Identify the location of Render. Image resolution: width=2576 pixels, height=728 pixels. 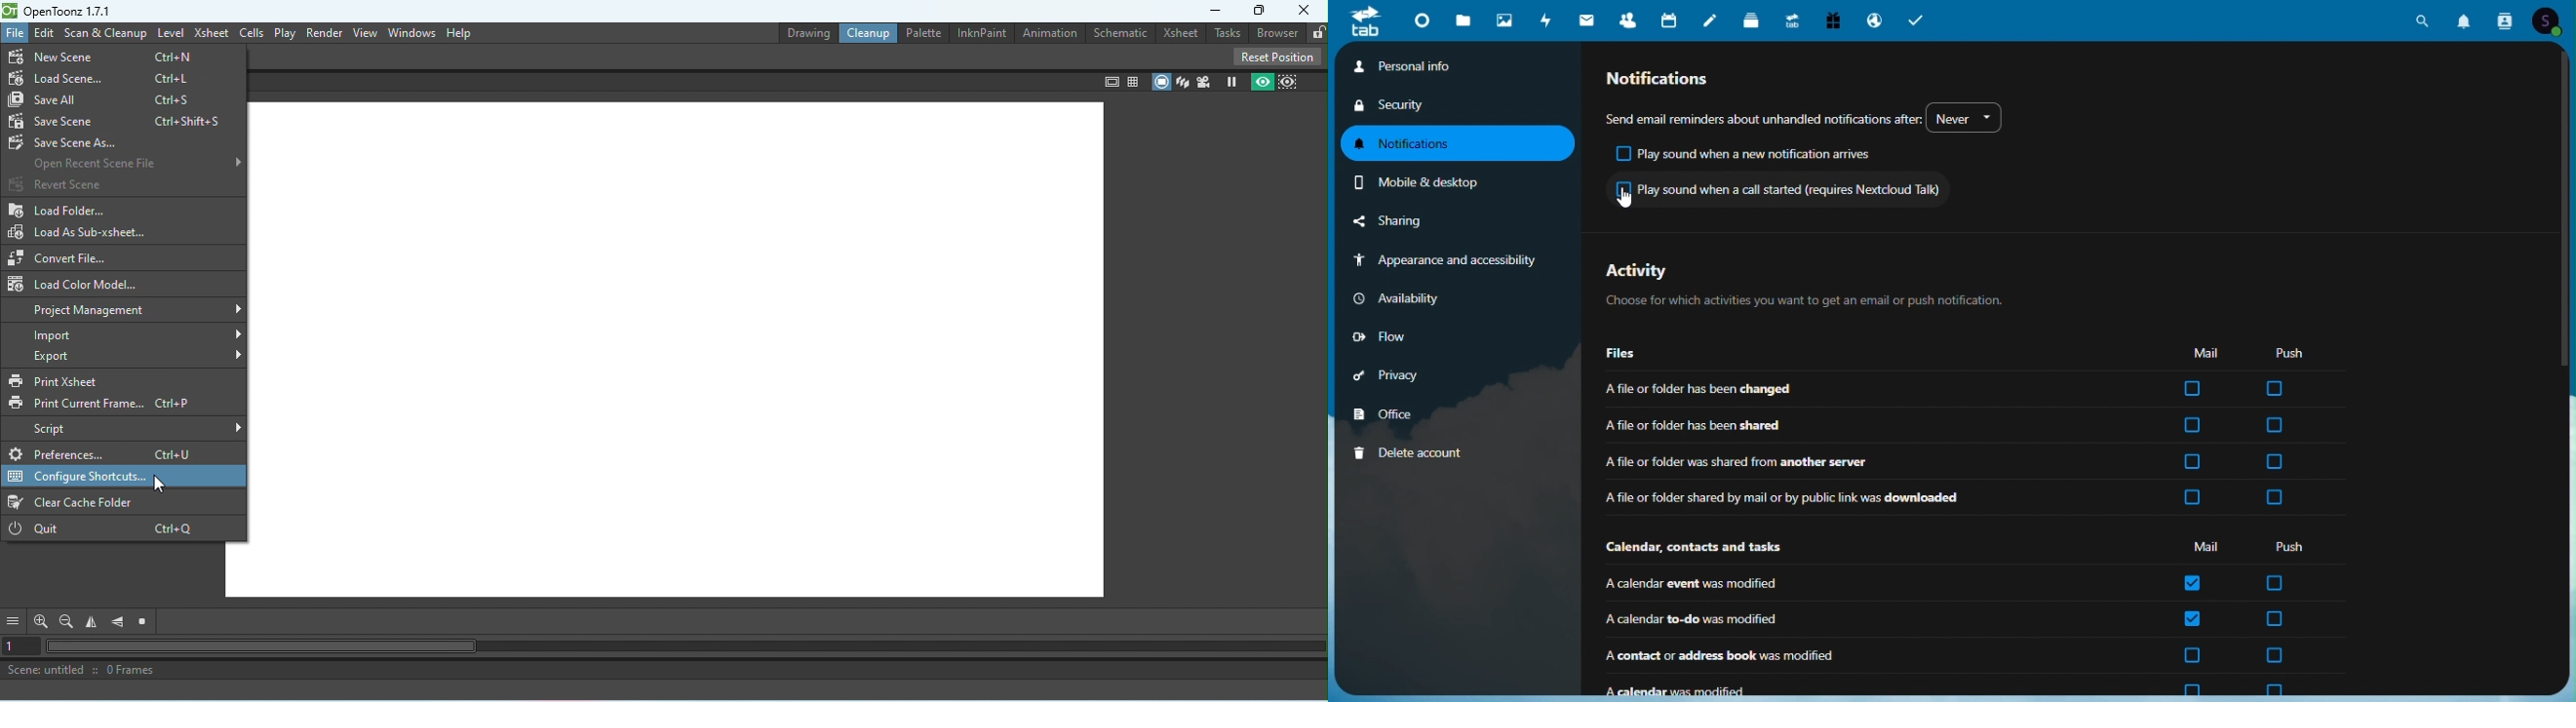
(324, 34).